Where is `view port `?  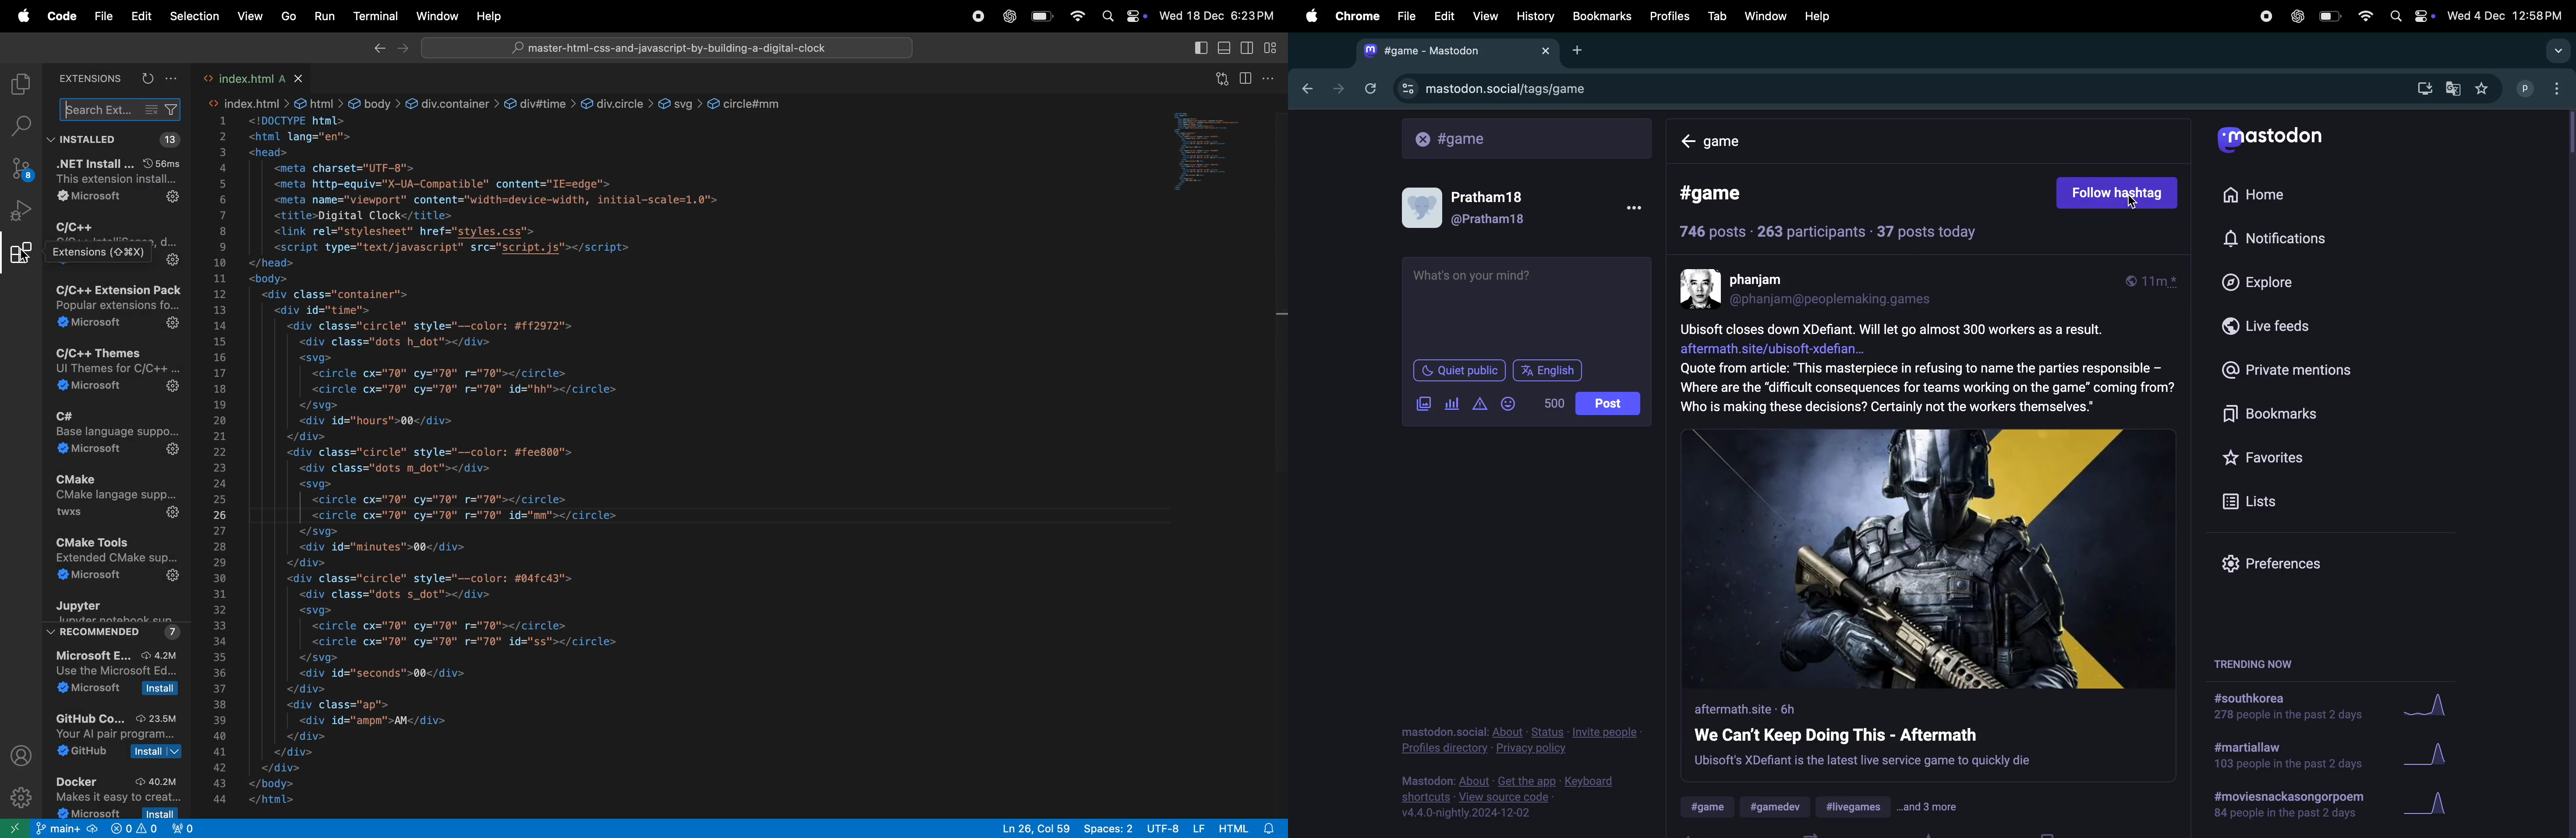
view port  is located at coordinates (190, 830).